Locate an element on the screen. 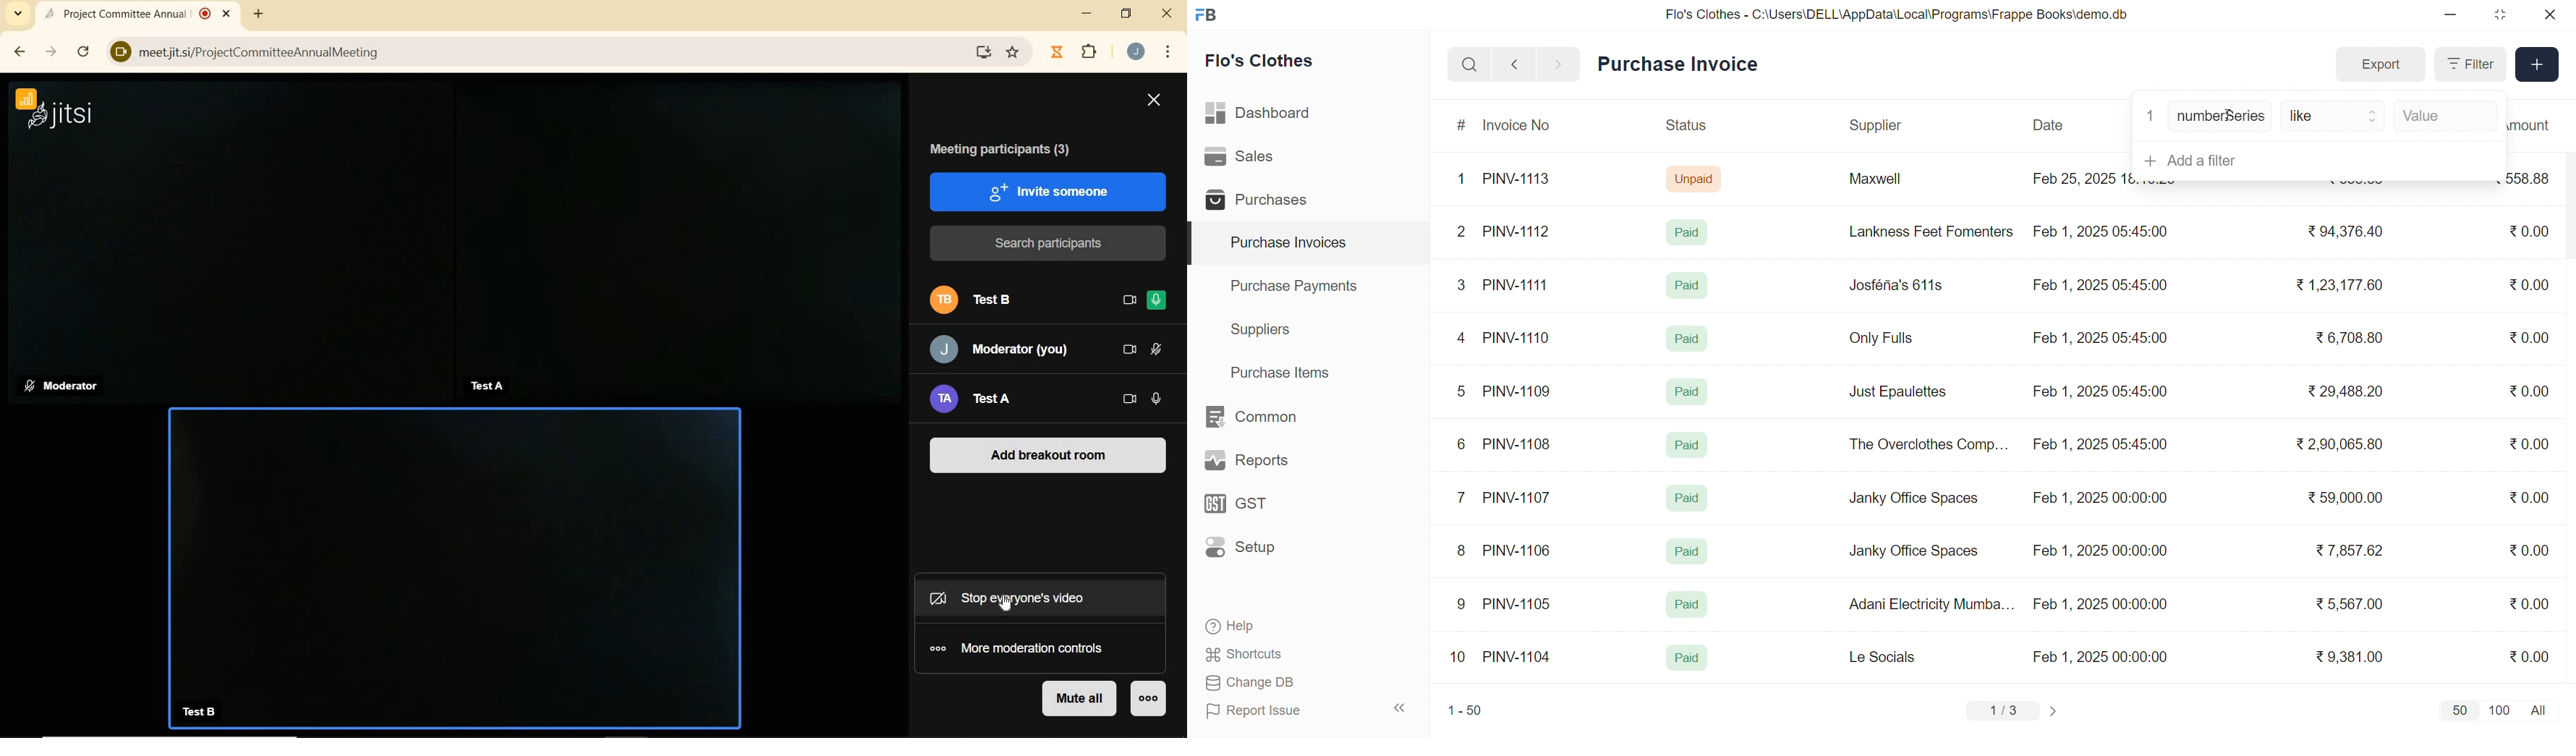 The image size is (2576, 756). 7 is located at coordinates (1464, 496).